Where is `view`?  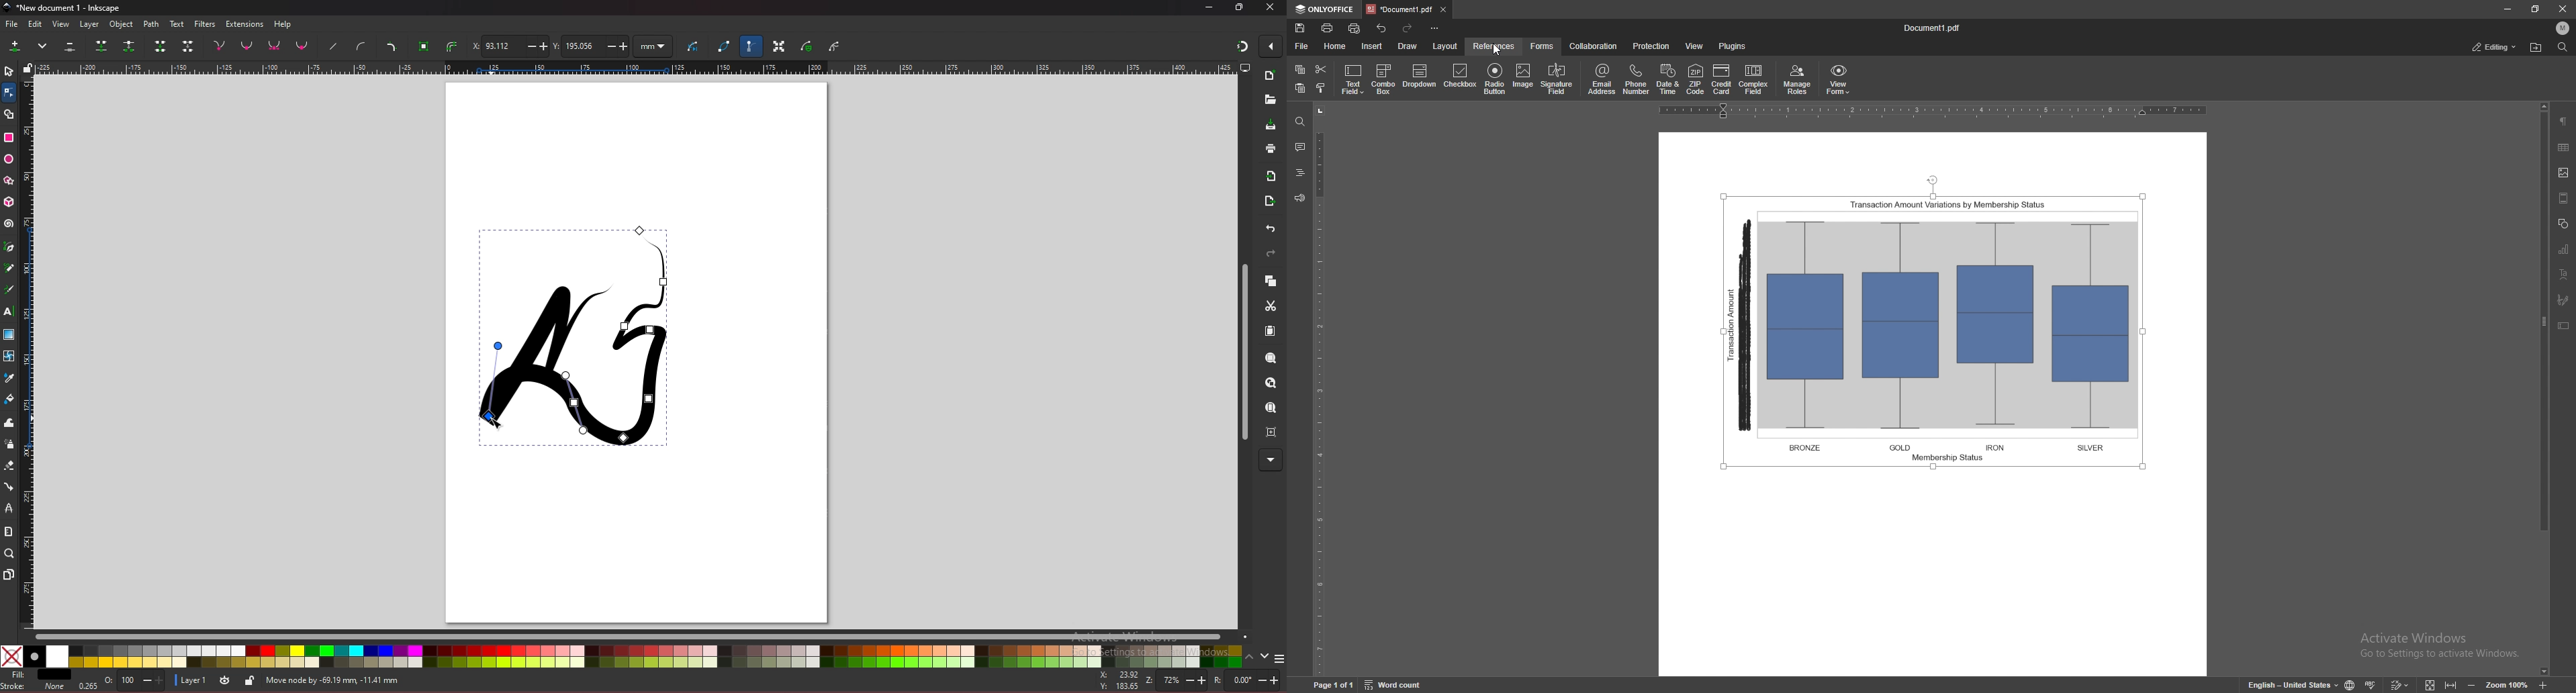 view is located at coordinates (61, 24).